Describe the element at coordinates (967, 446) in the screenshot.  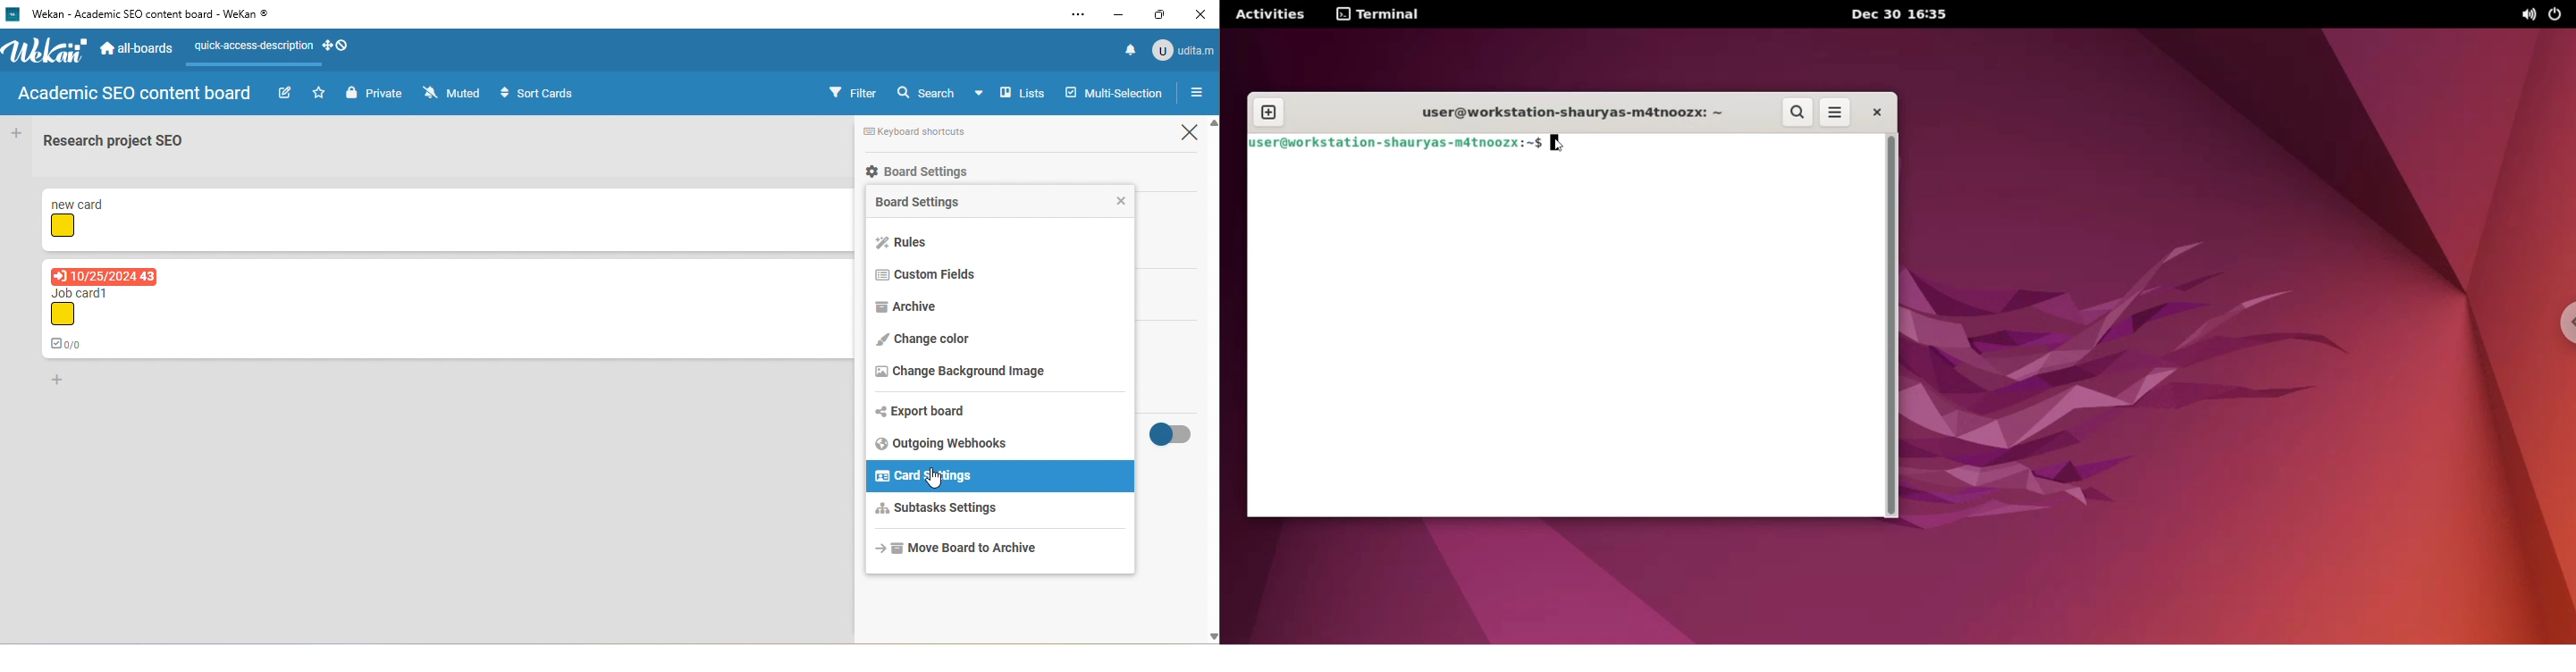
I see `outgoing webhooks` at that location.